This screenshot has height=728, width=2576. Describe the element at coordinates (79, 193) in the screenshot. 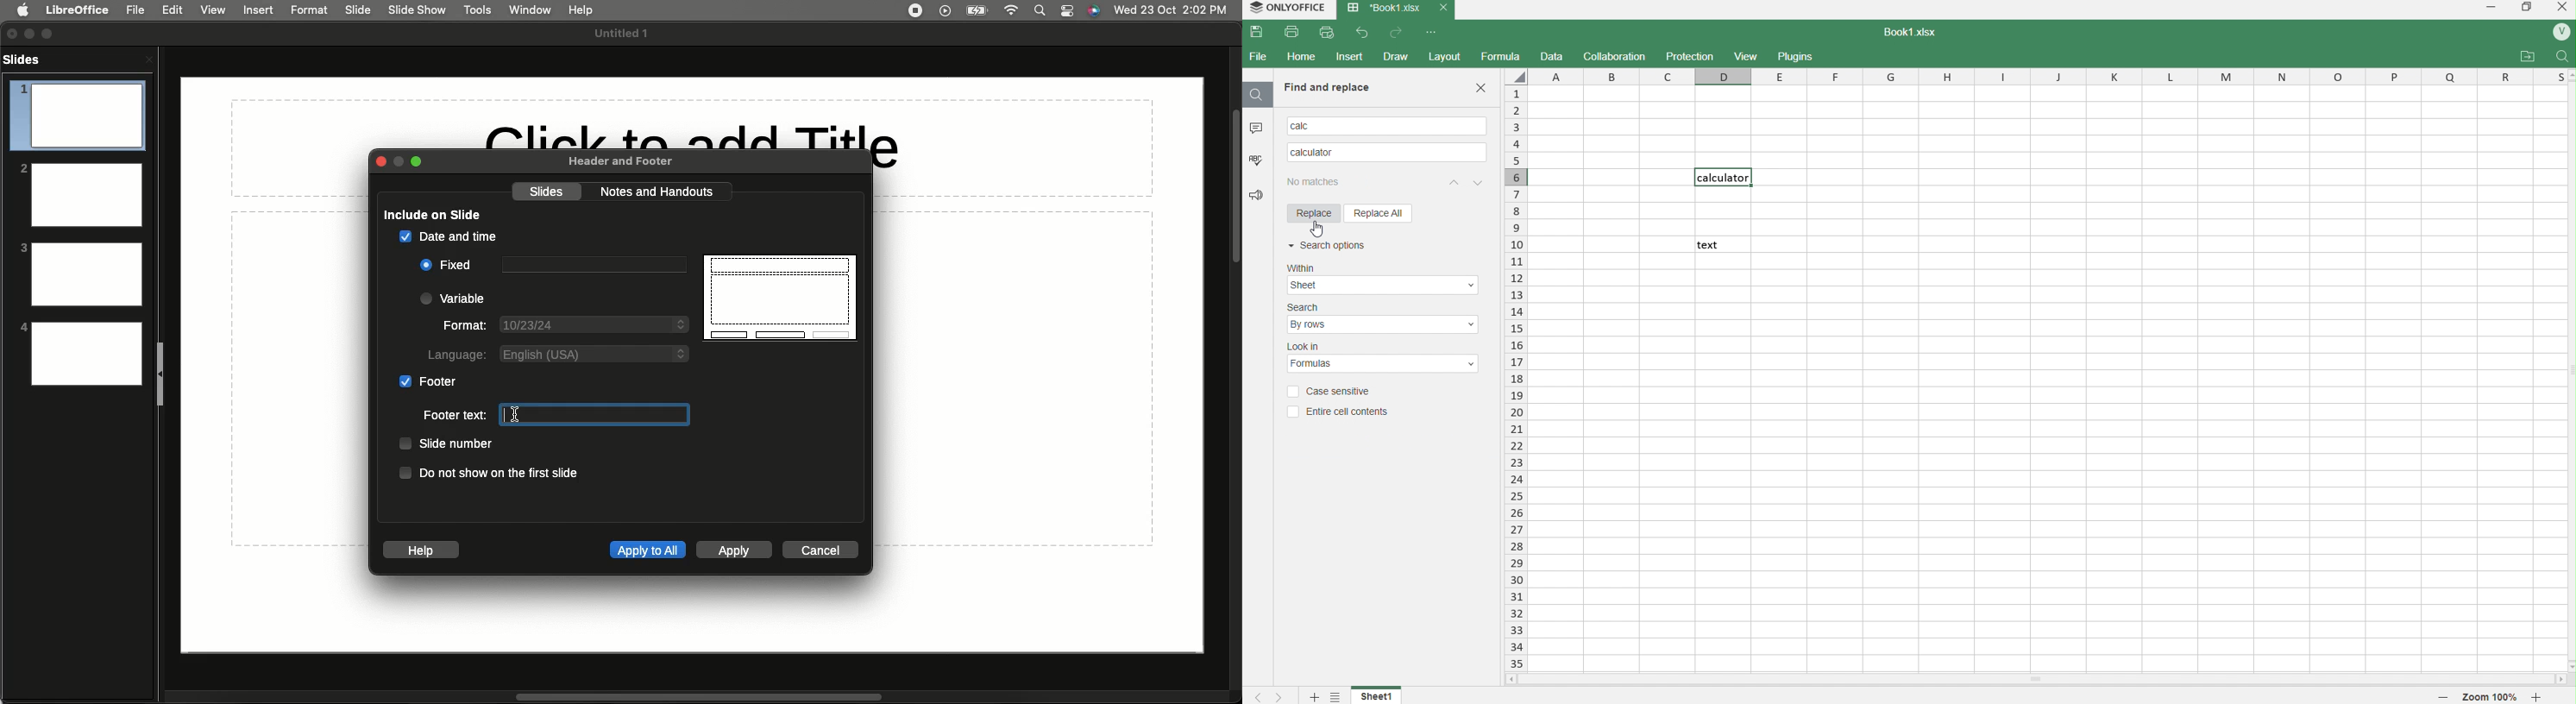

I see `2` at that location.